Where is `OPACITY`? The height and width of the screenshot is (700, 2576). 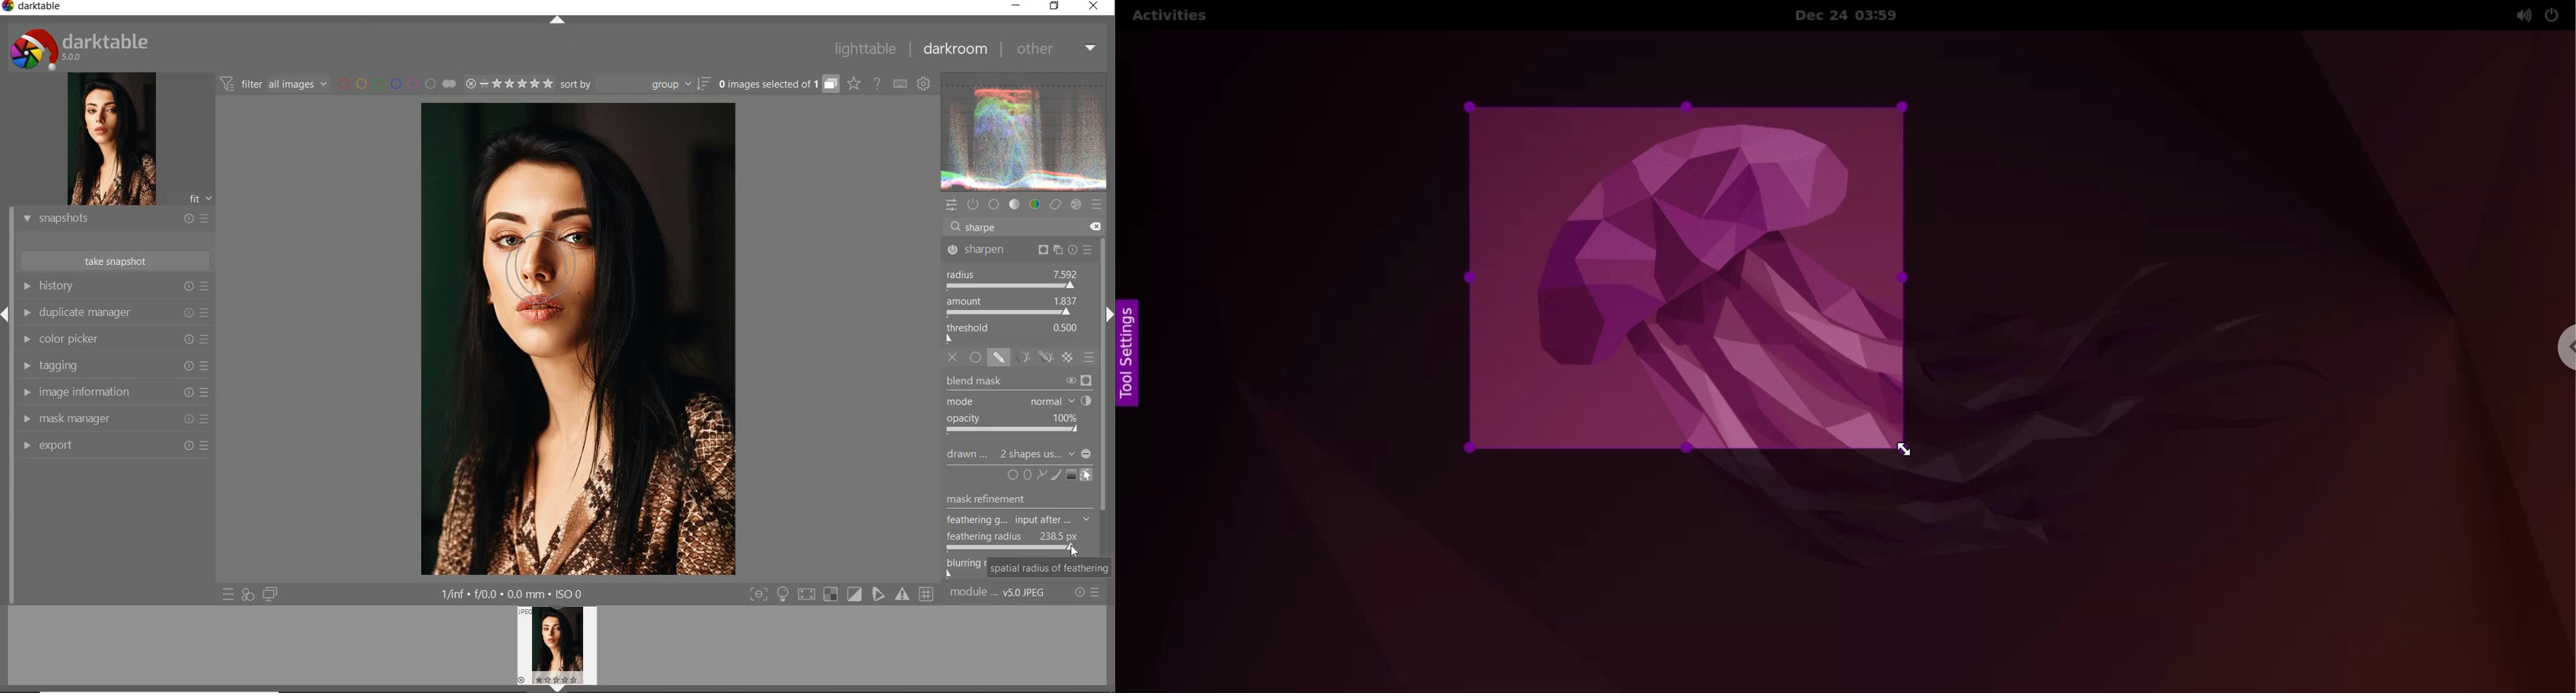 OPACITY is located at coordinates (1017, 424).